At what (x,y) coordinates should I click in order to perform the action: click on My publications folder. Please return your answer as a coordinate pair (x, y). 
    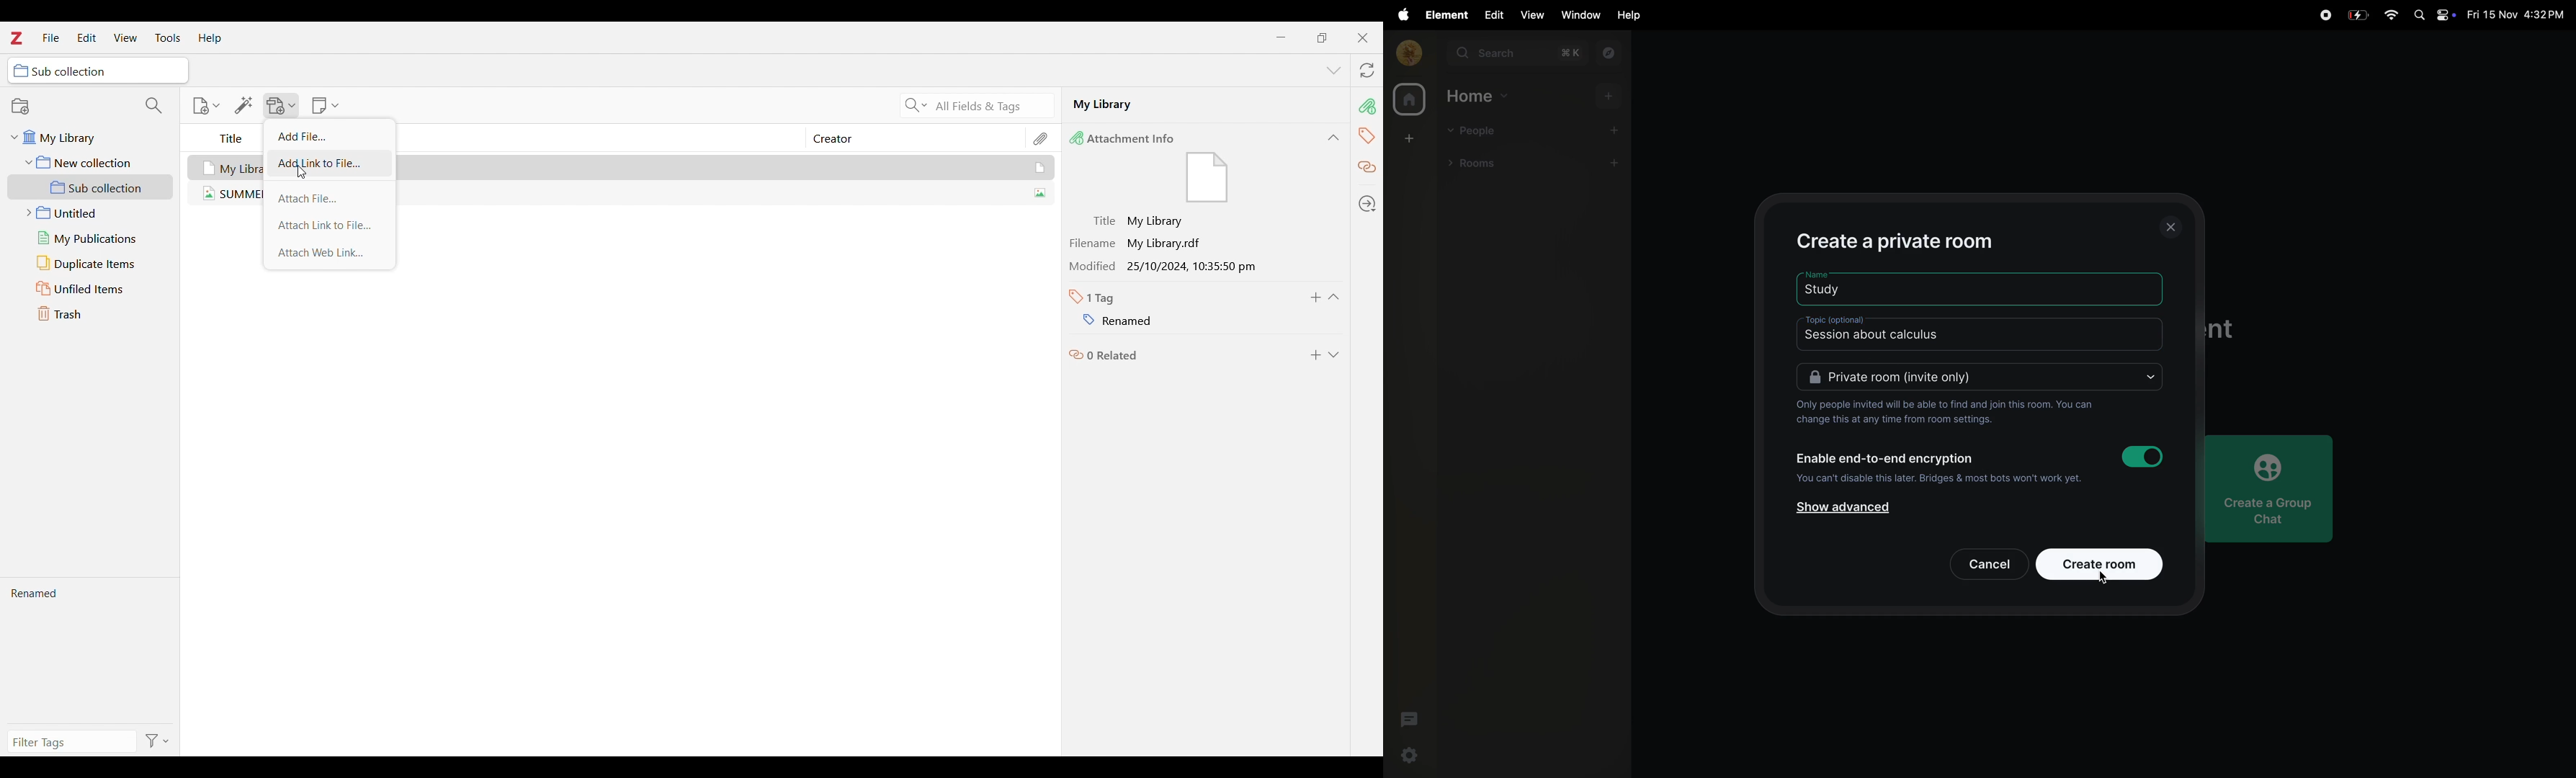
    Looking at the image, I should click on (94, 238).